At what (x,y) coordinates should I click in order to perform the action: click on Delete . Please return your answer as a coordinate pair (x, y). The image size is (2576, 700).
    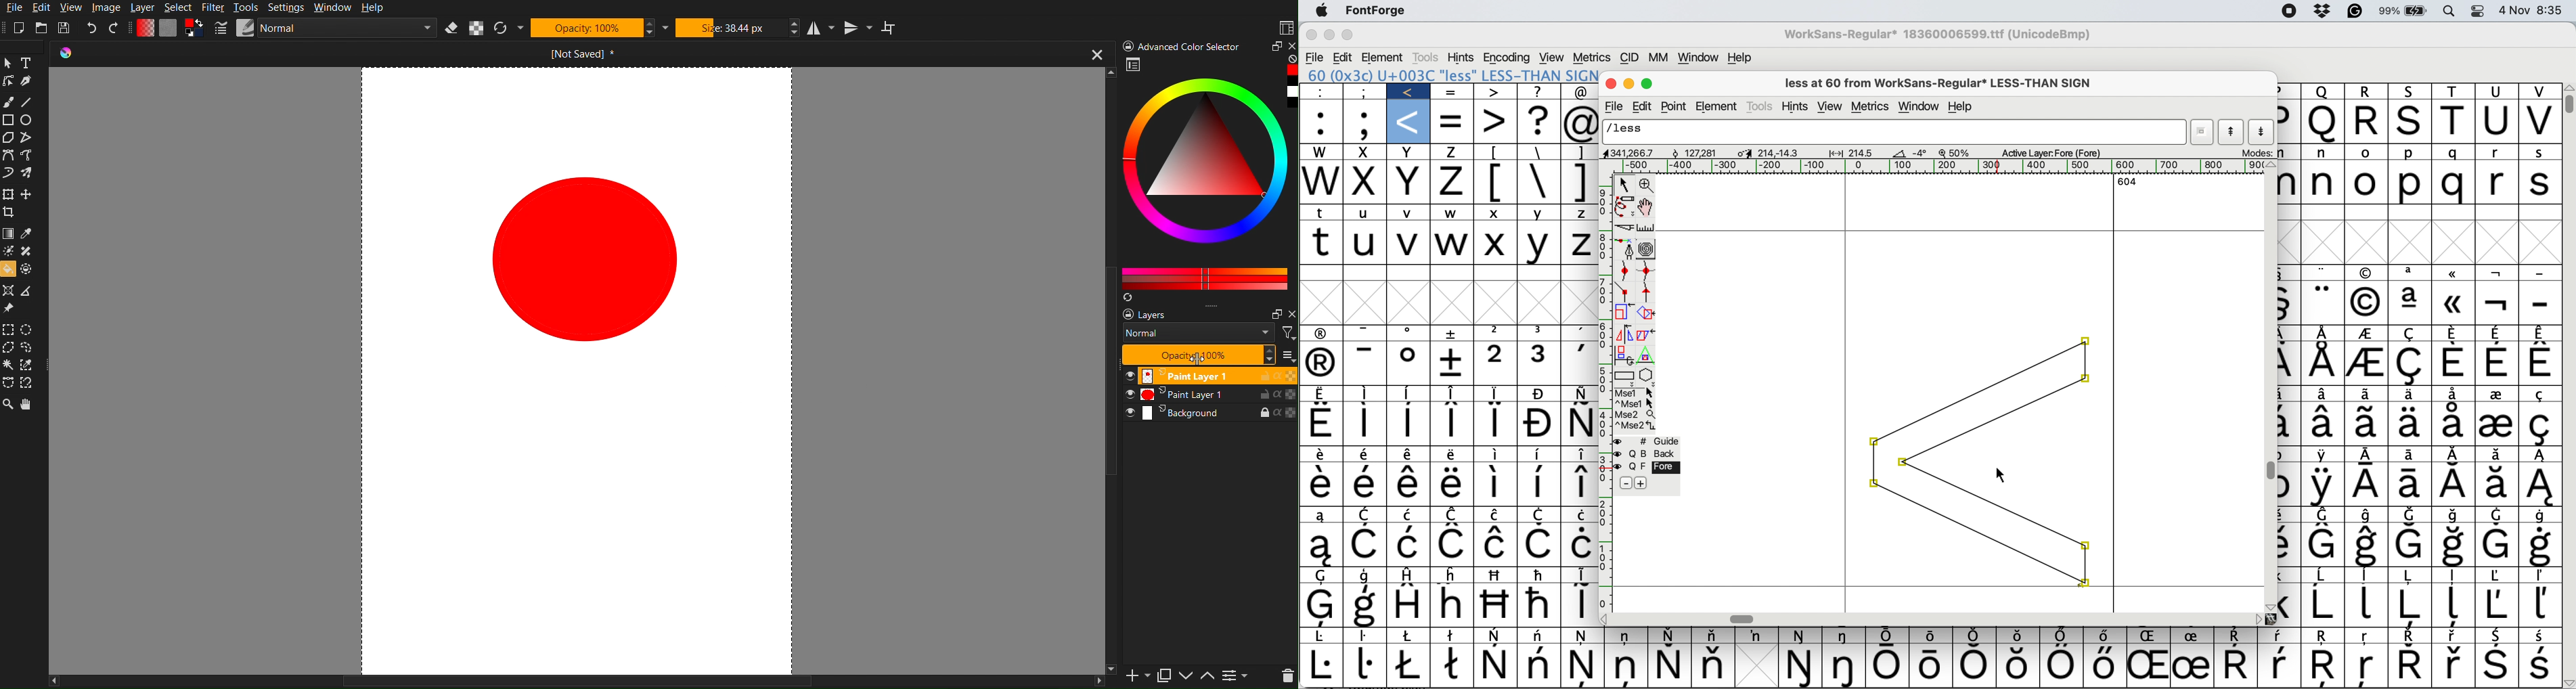
    Looking at the image, I should click on (1286, 677).